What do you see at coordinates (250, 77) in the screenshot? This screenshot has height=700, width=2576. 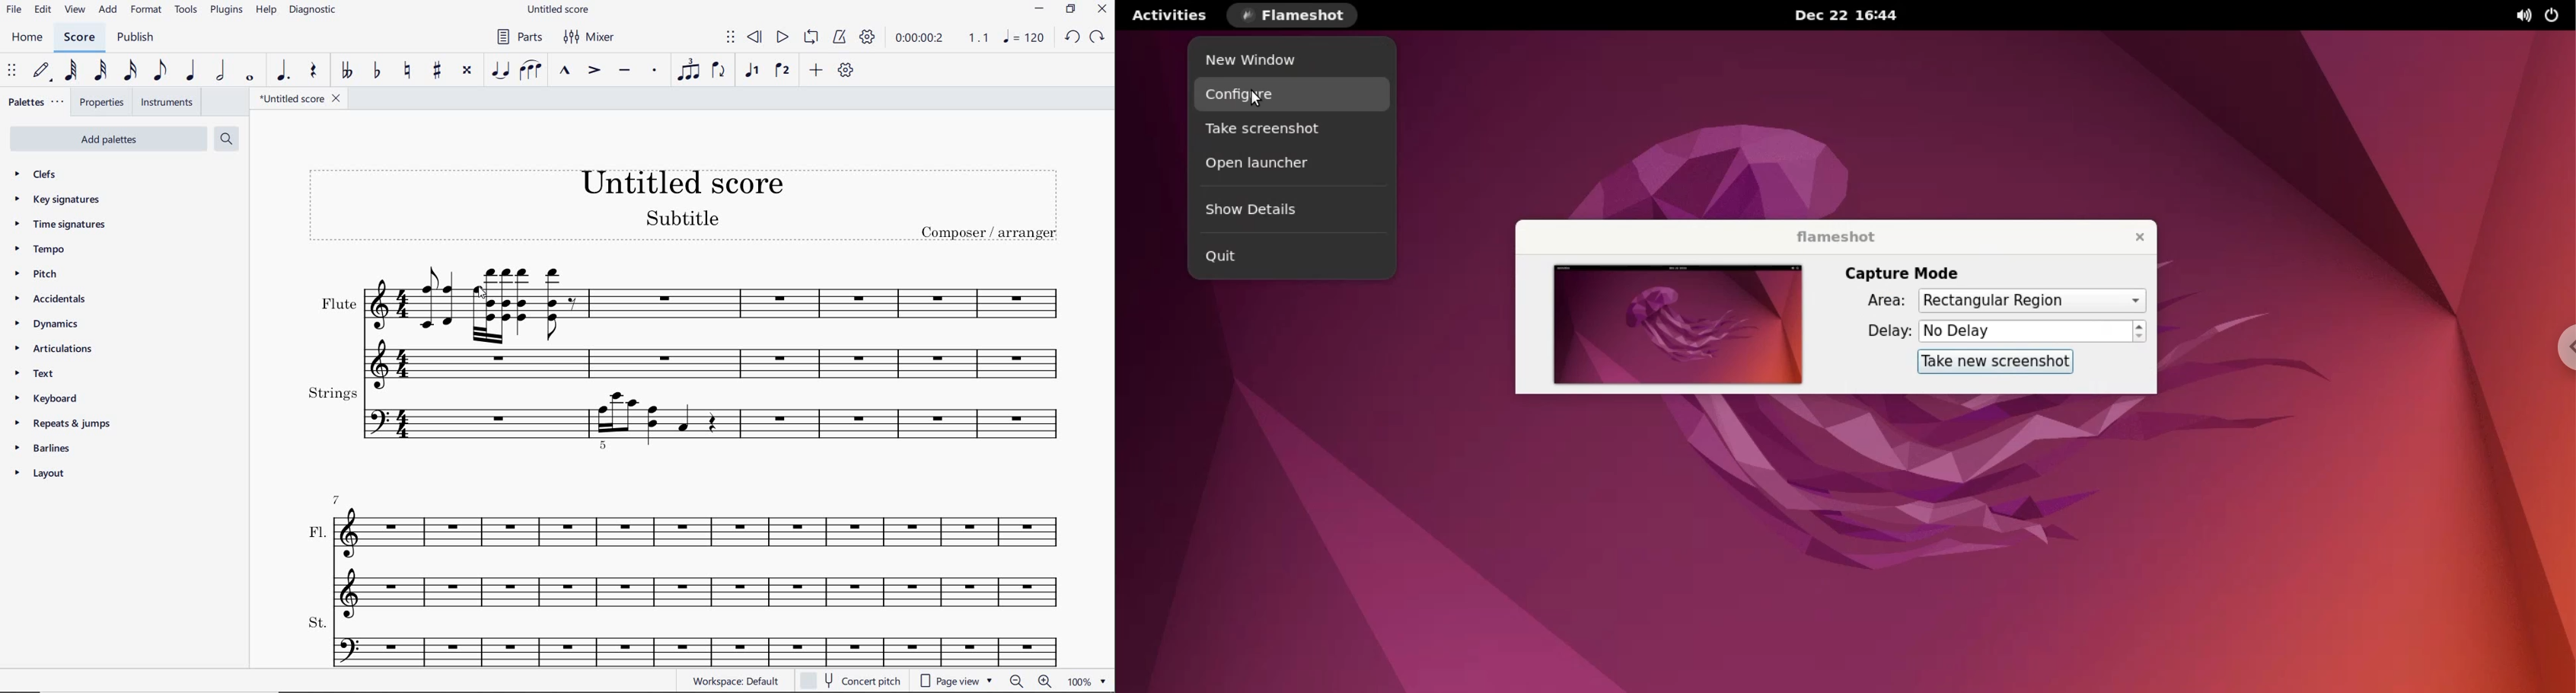 I see `WHOLE NOTE` at bounding box center [250, 77].